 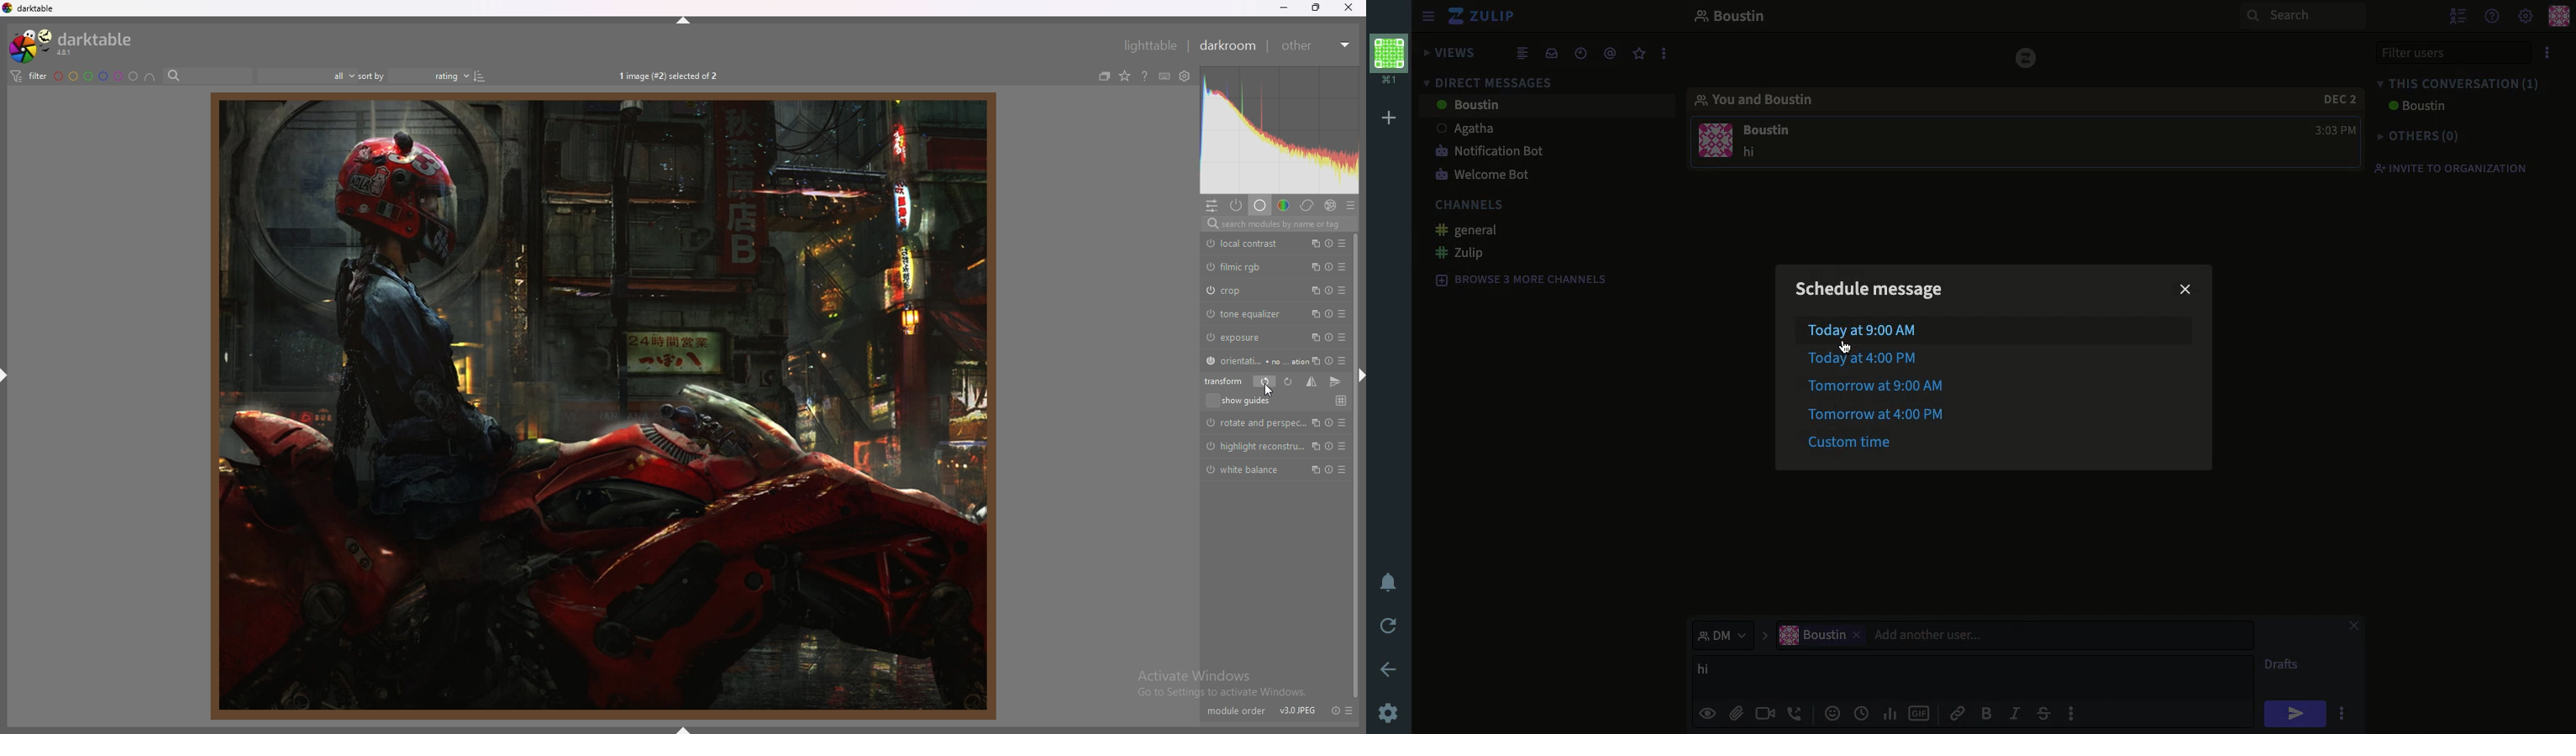 What do you see at coordinates (1254, 422) in the screenshot?
I see `rotate and perspective` at bounding box center [1254, 422].